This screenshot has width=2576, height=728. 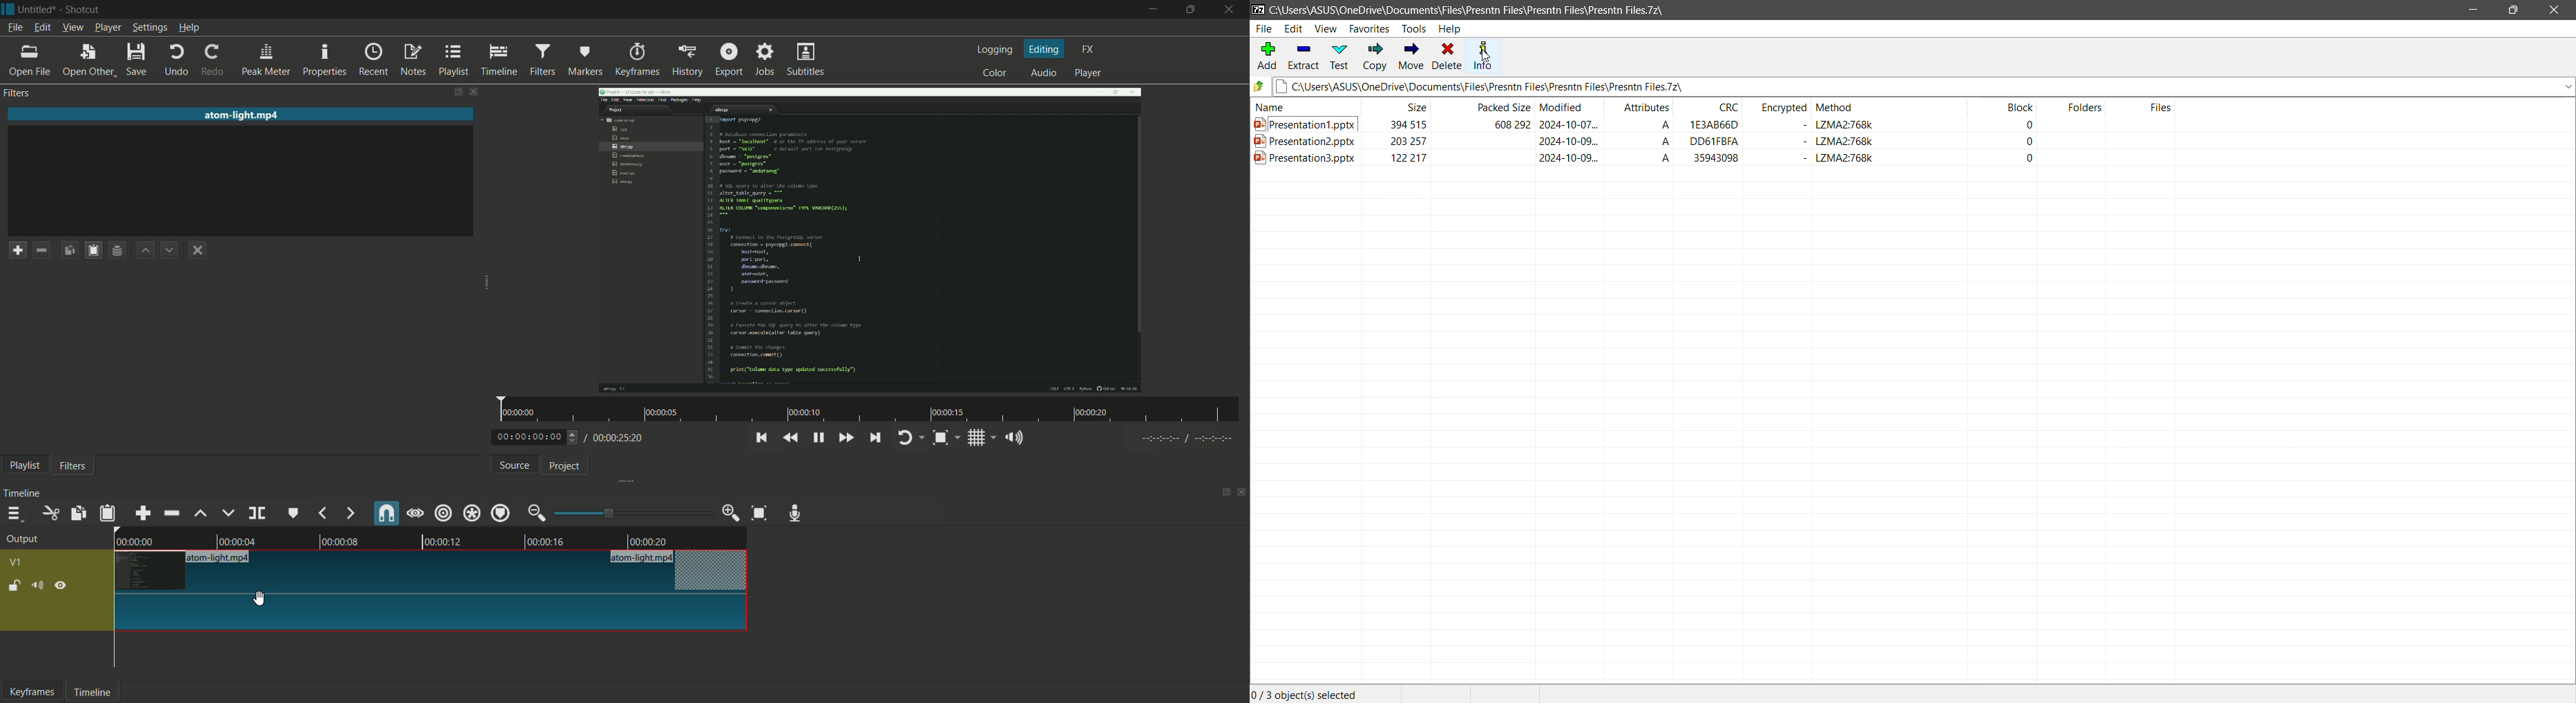 I want to click on adjustment bar, so click(x=628, y=513).